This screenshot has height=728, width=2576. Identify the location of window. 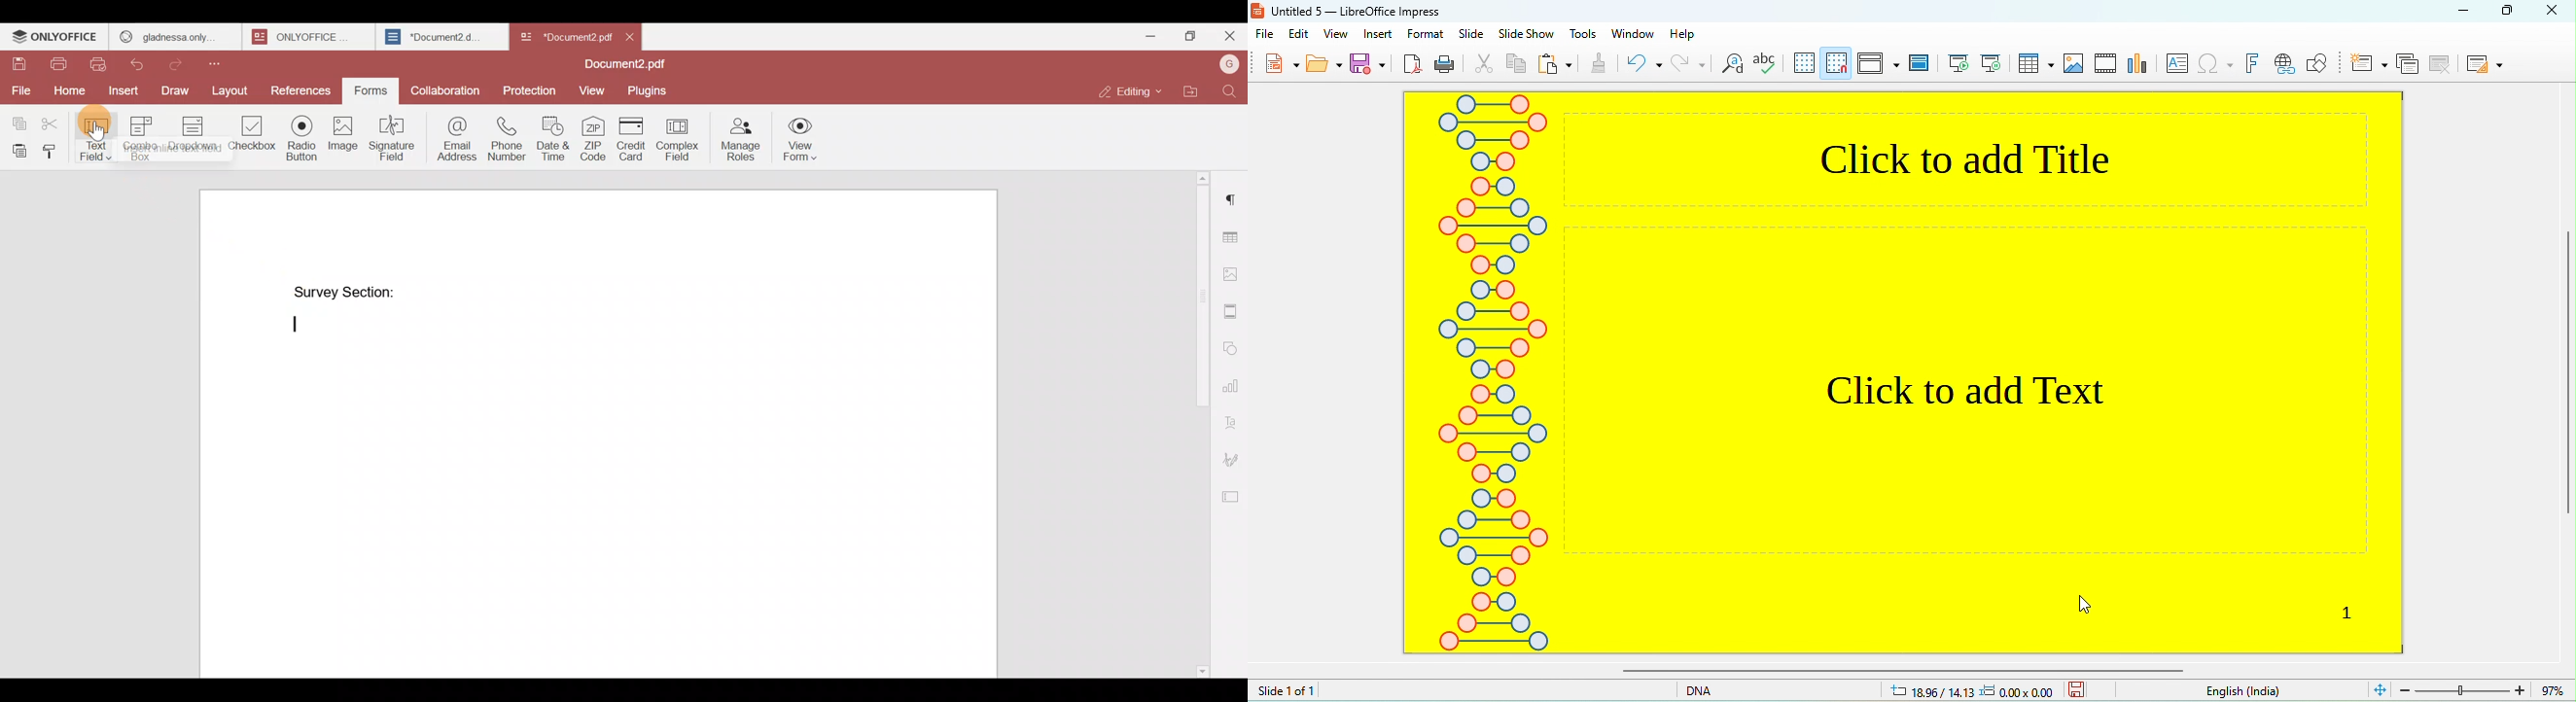
(1631, 33).